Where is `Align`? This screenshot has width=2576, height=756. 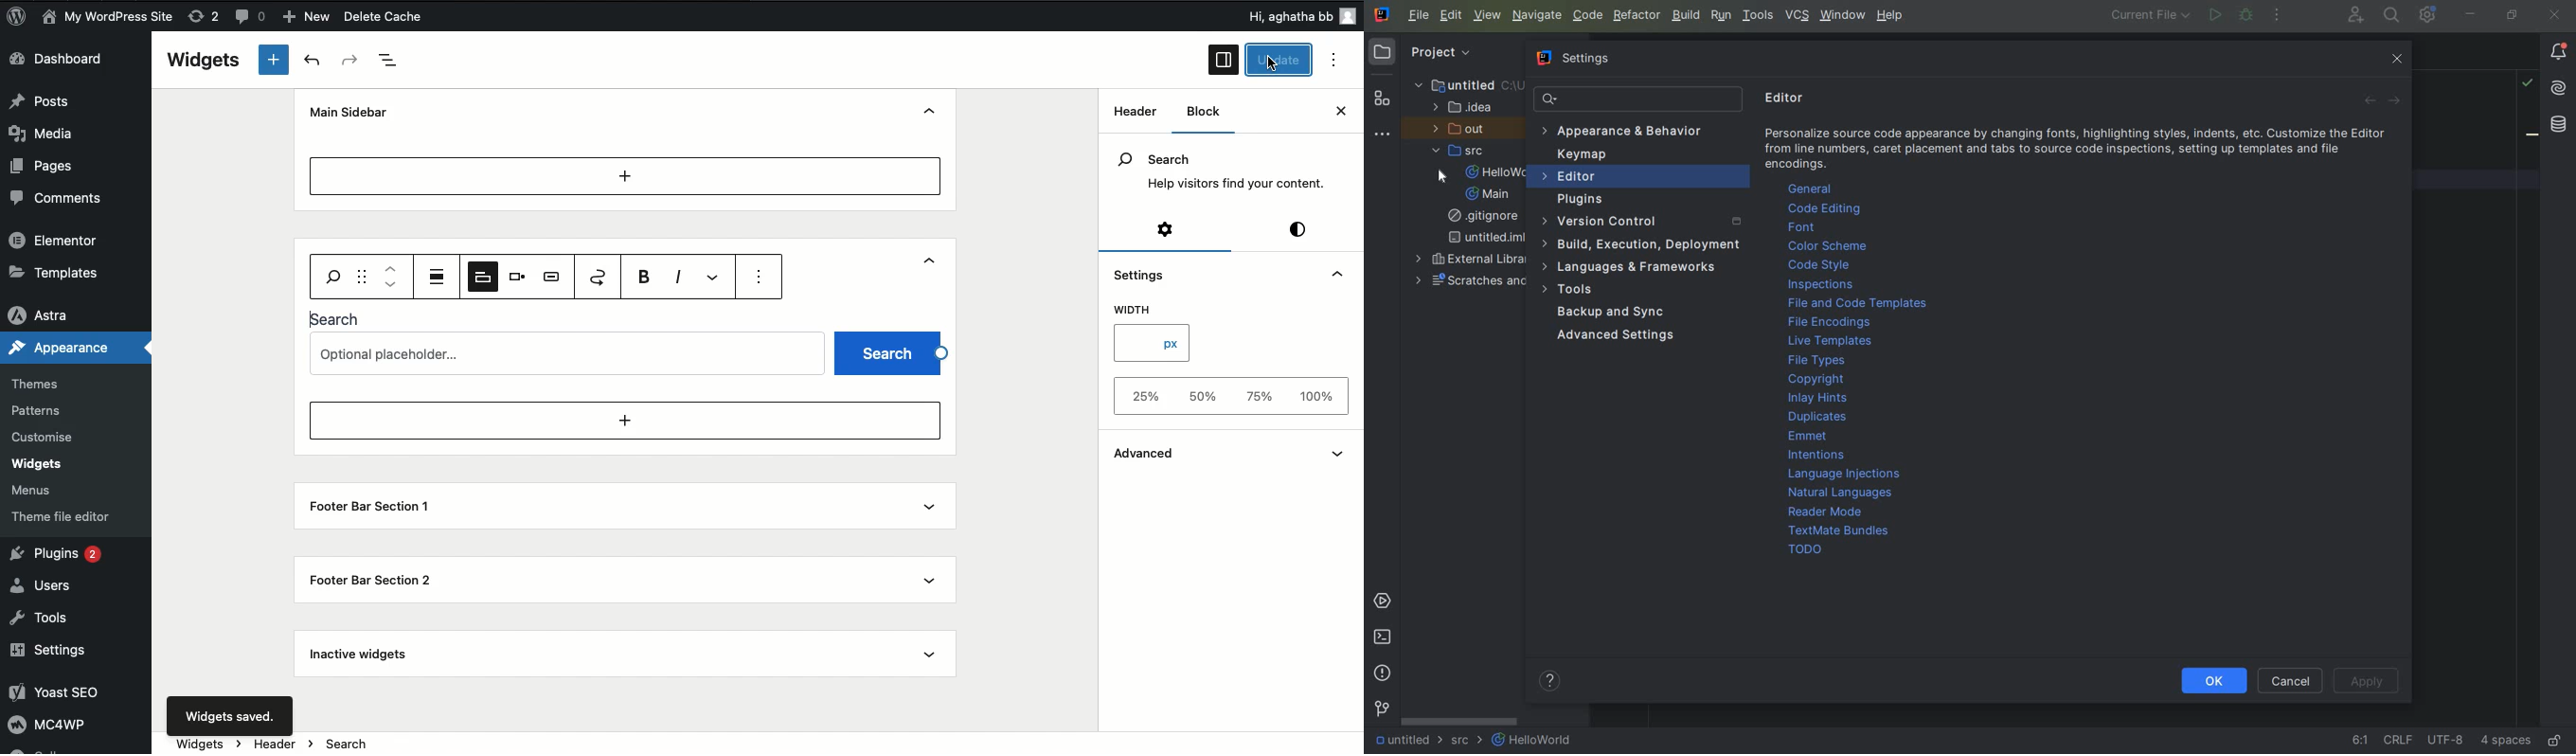
Align is located at coordinates (438, 276).